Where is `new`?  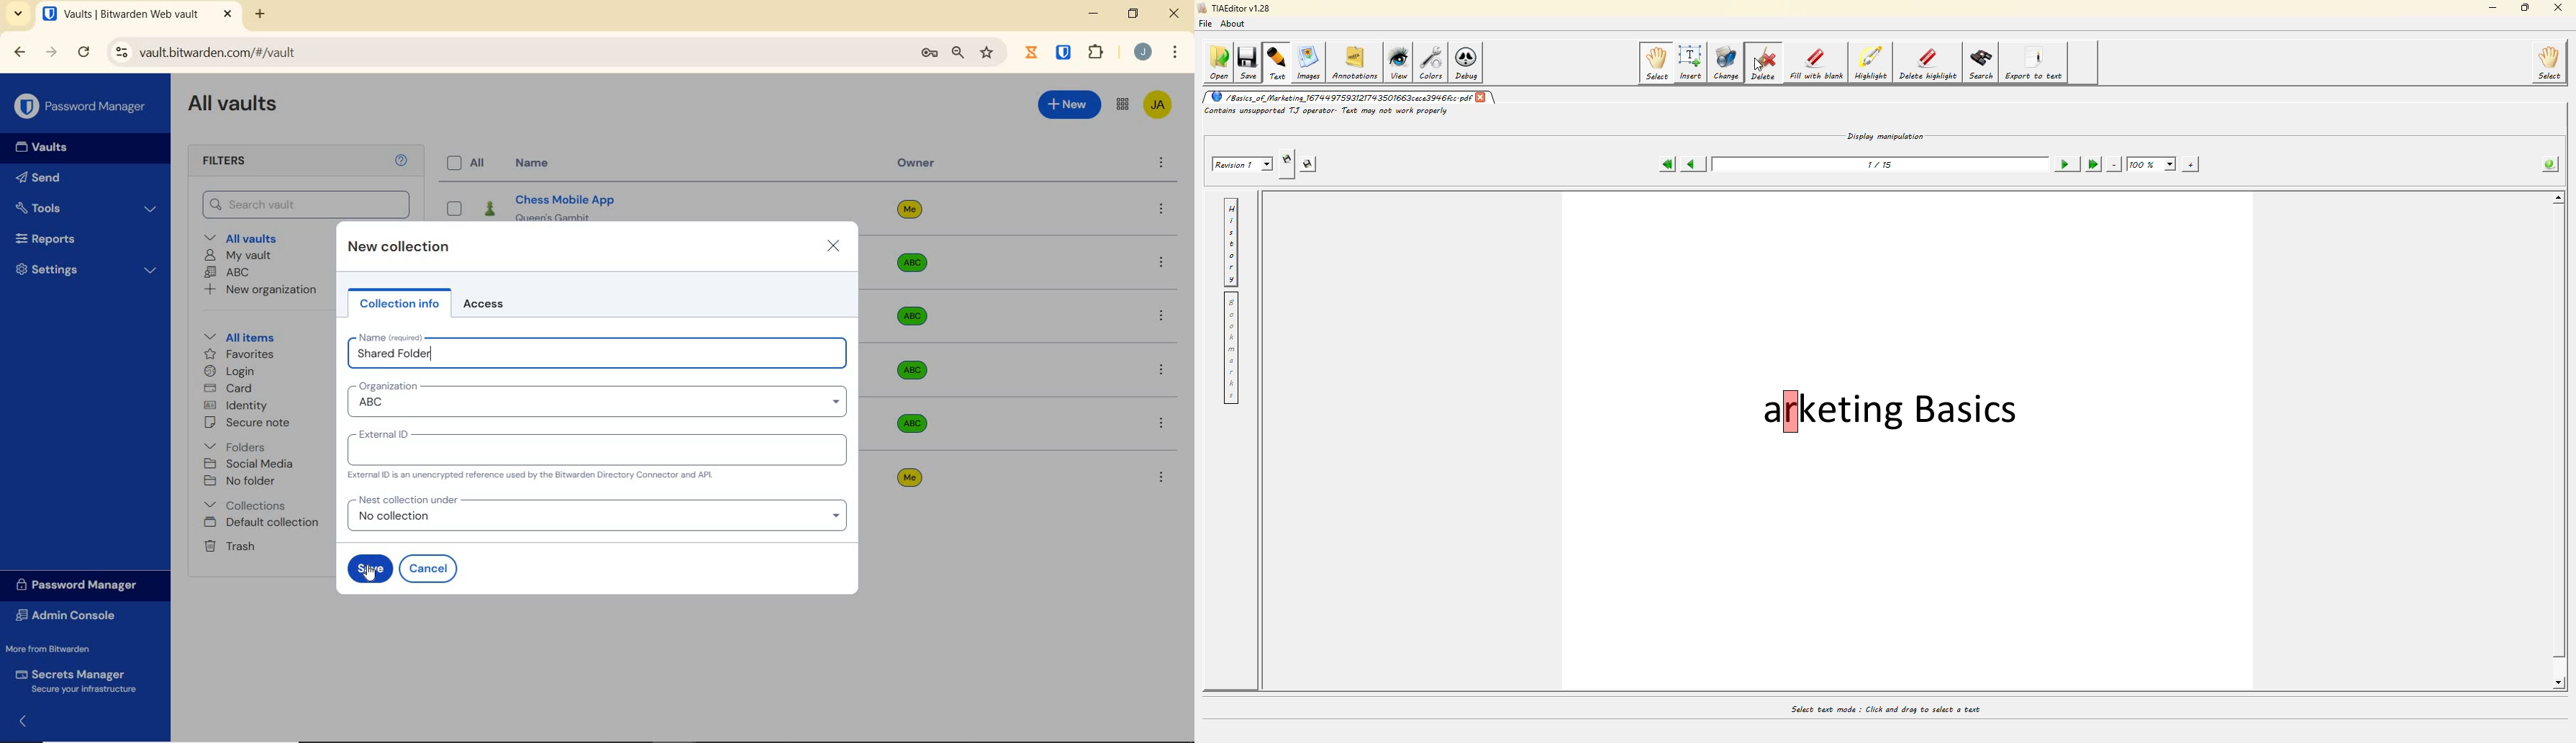 new is located at coordinates (1070, 105).